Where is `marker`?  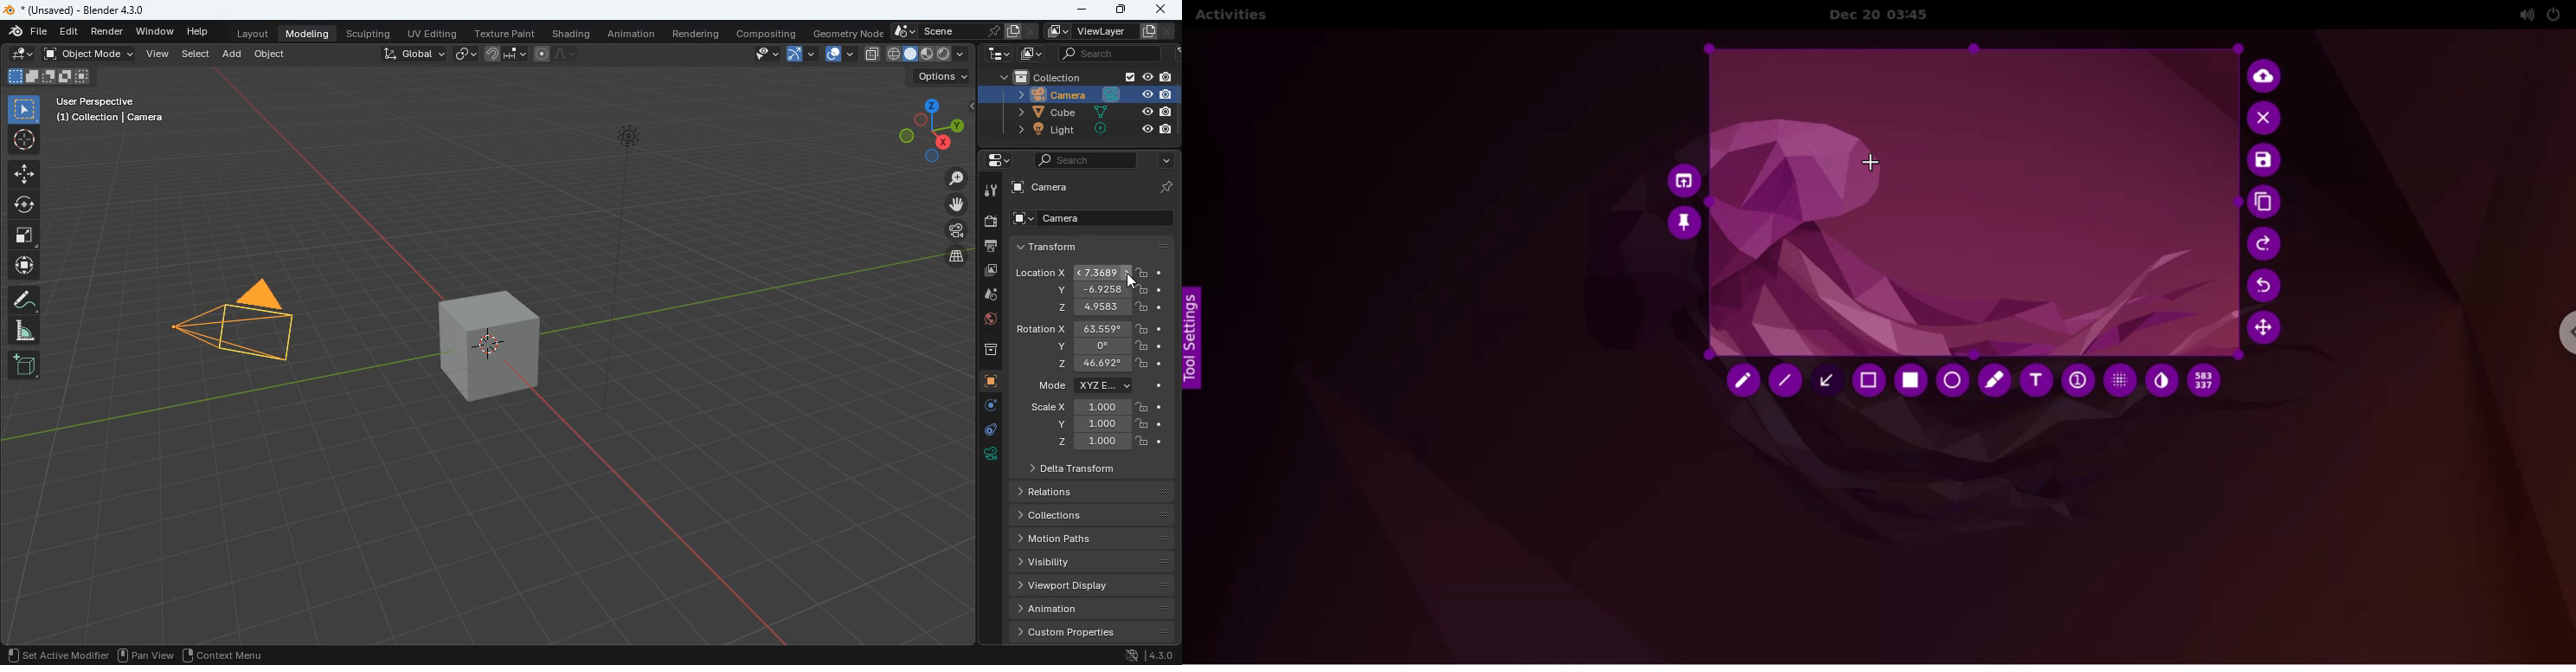 marker is located at coordinates (1994, 380).